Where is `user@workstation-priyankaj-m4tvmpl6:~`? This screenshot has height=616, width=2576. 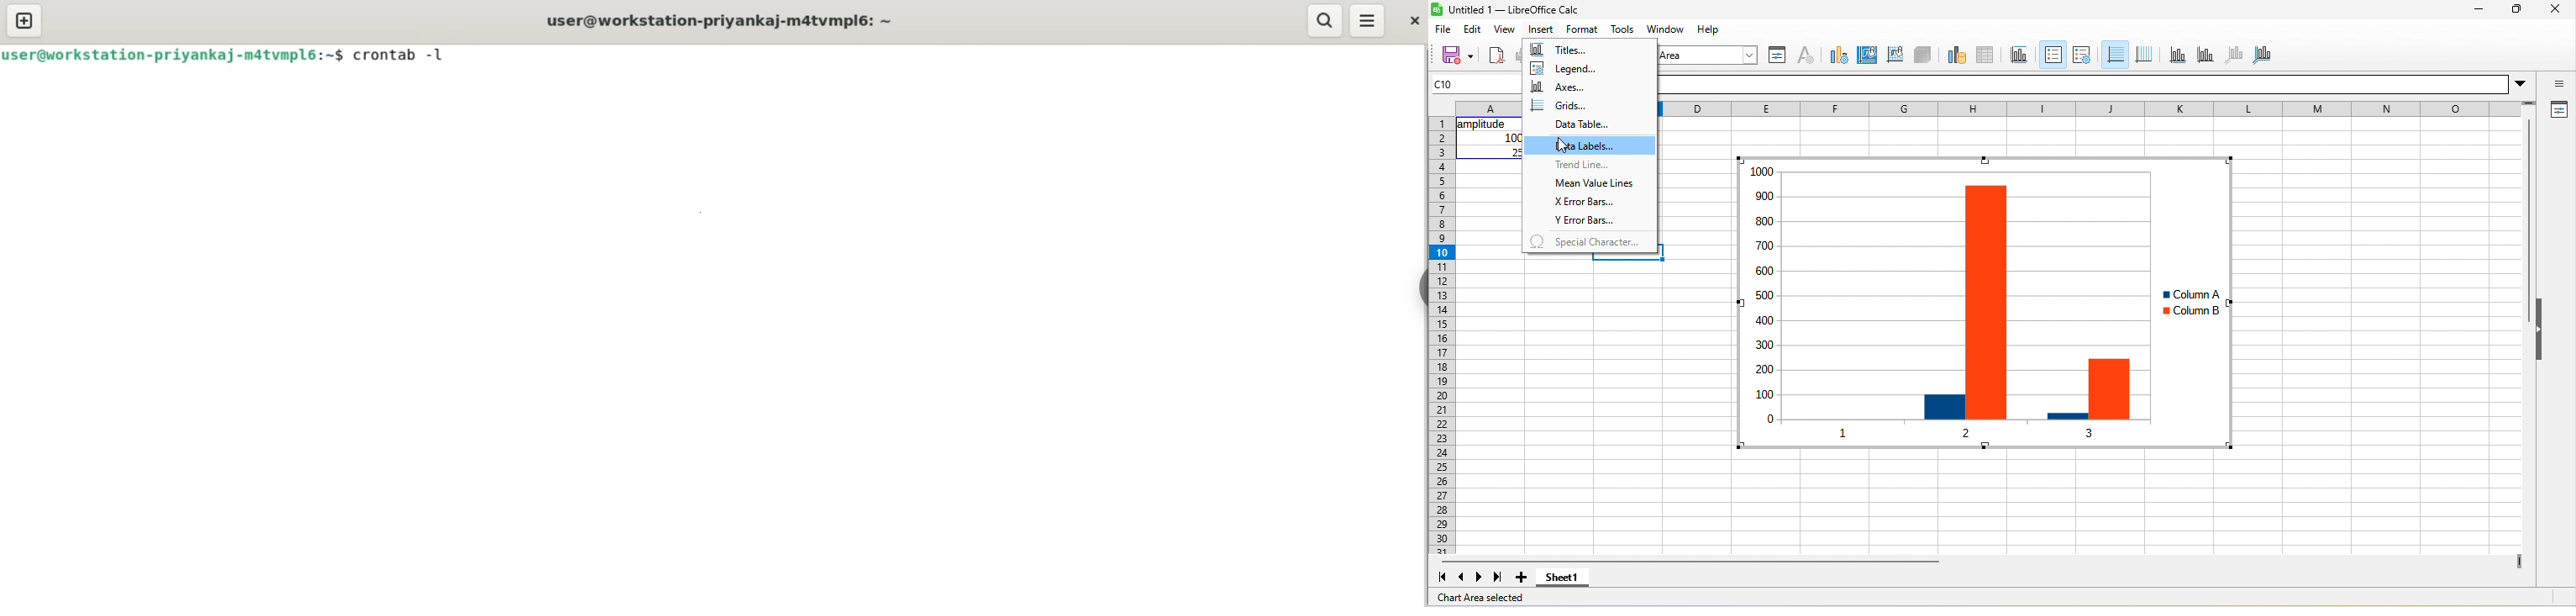
user@workstation-priyankaj-m4tvmpl6:~ is located at coordinates (720, 20).